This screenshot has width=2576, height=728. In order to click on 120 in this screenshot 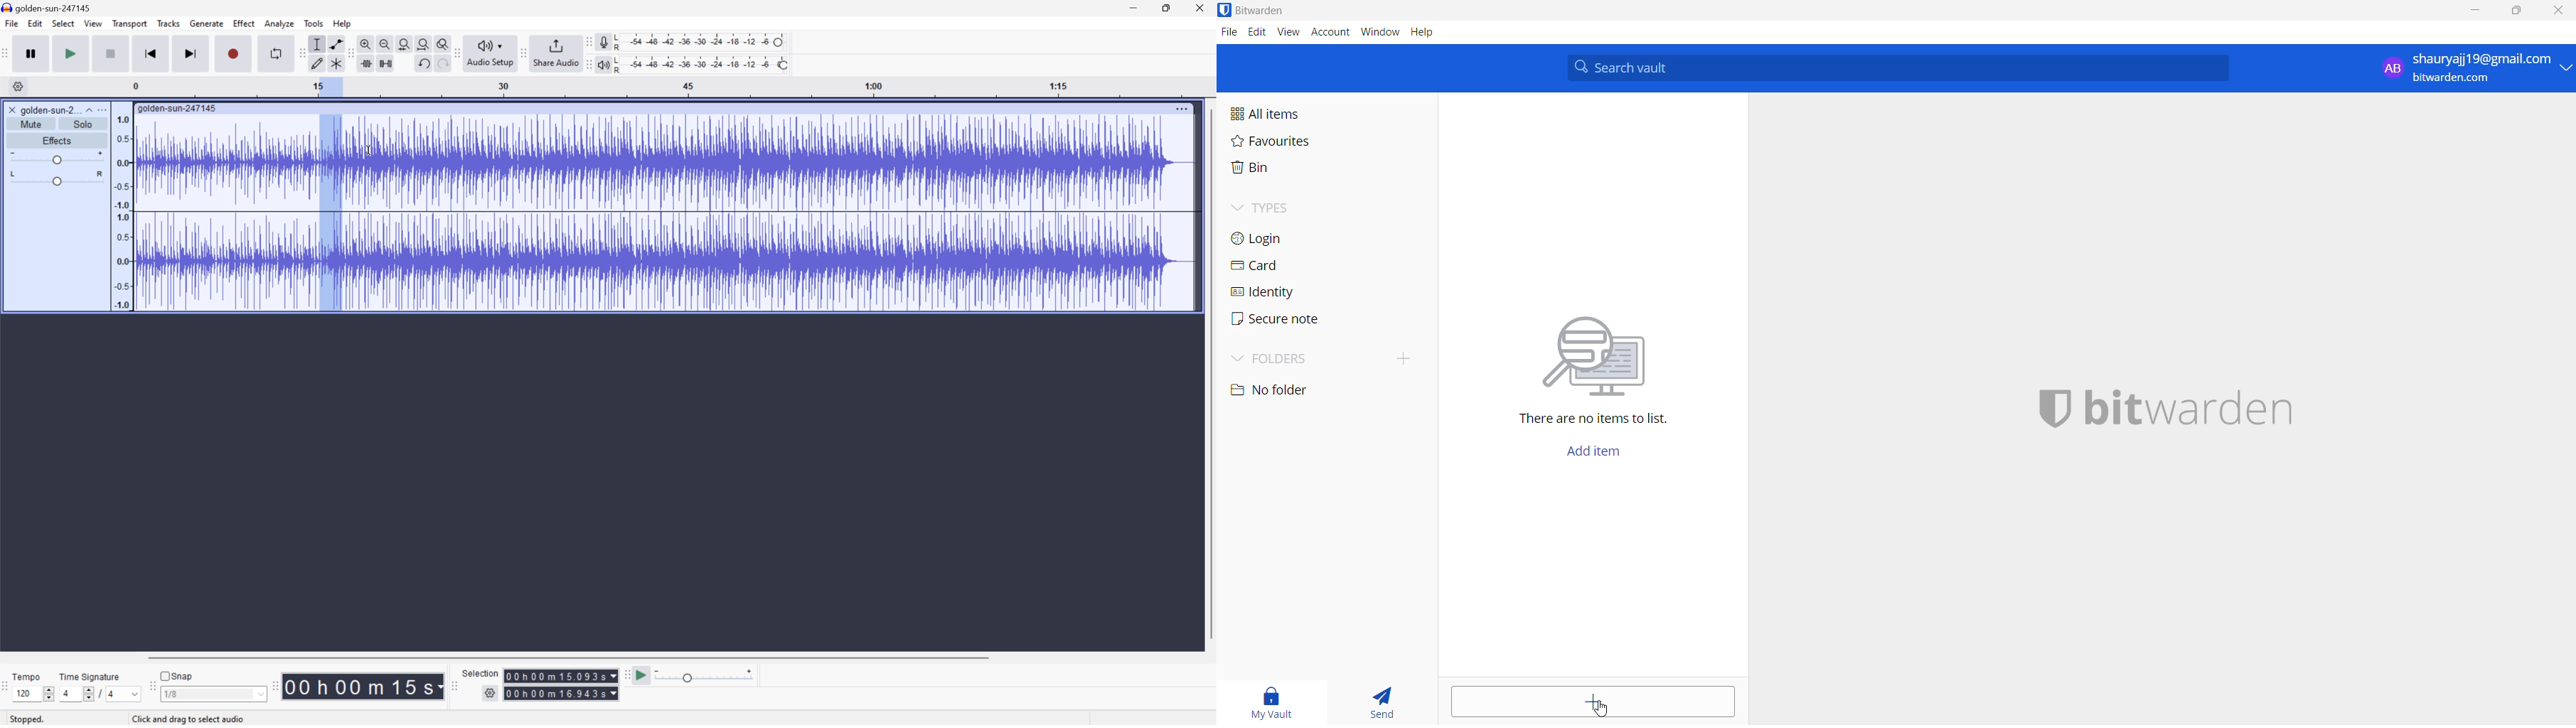, I will do `click(23, 694)`.